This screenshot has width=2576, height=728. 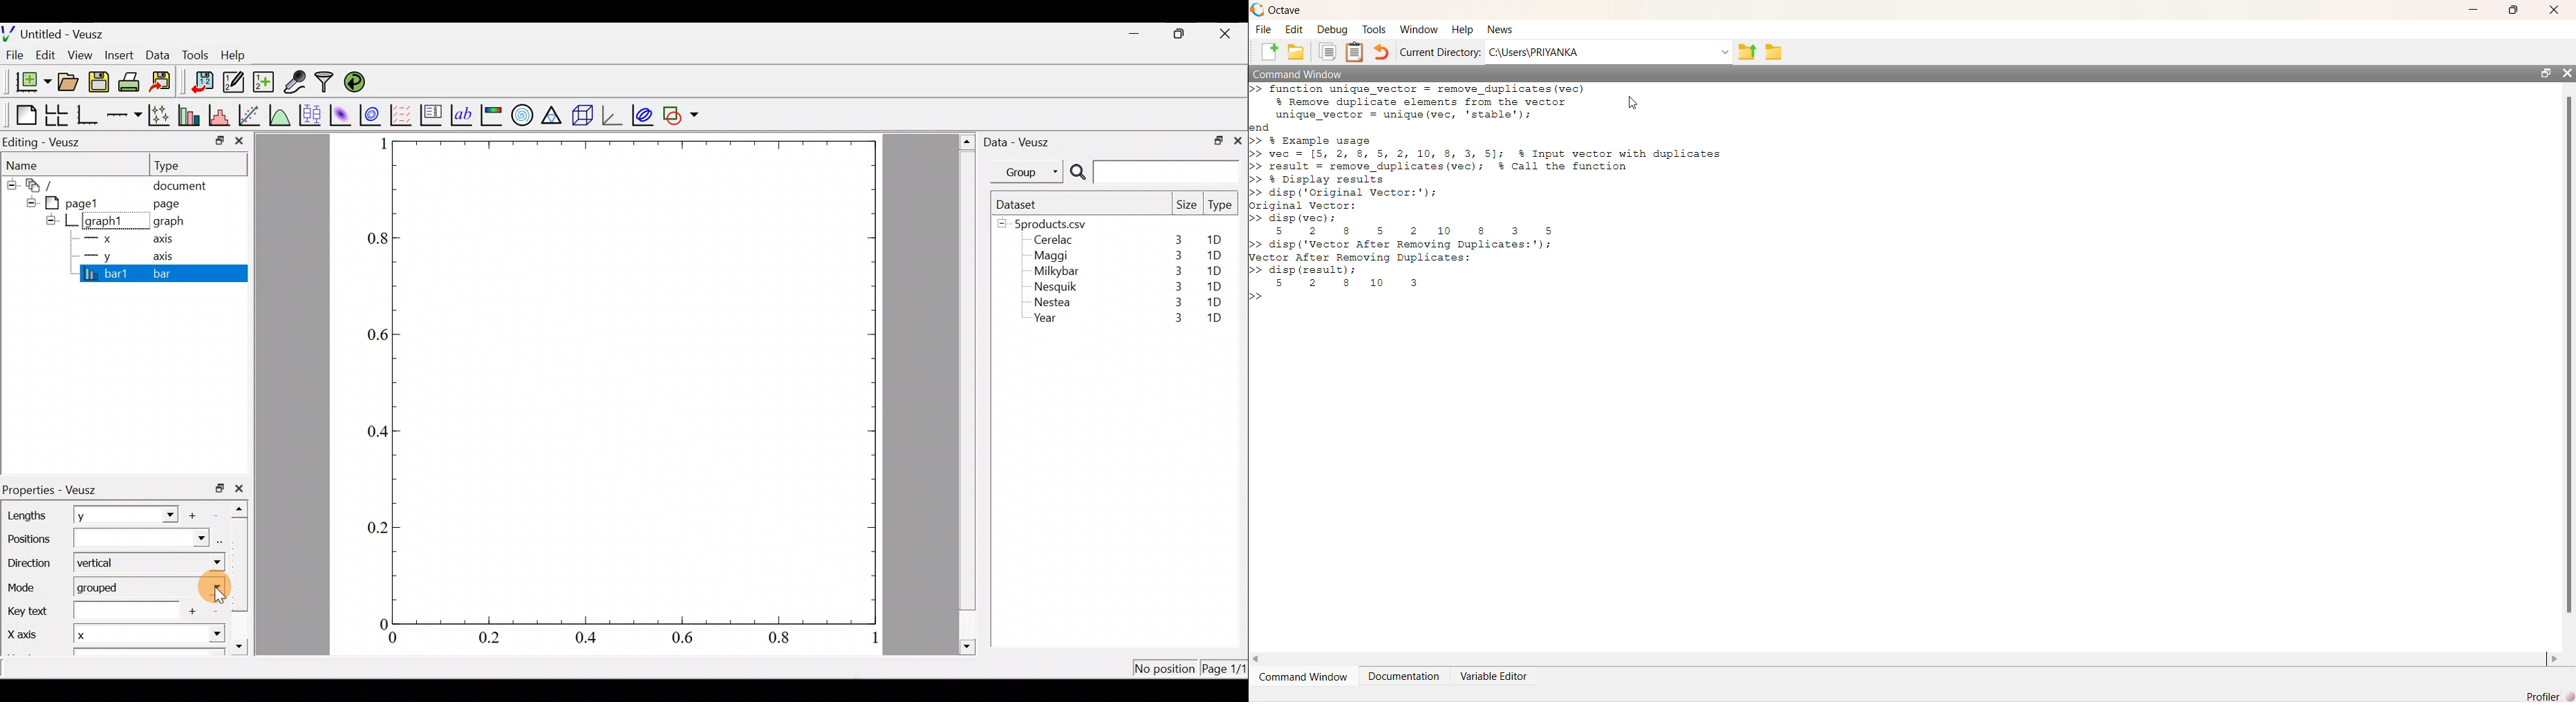 What do you see at coordinates (1726, 52) in the screenshot?
I see `Drop-down ` at bounding box center [1726, 52].